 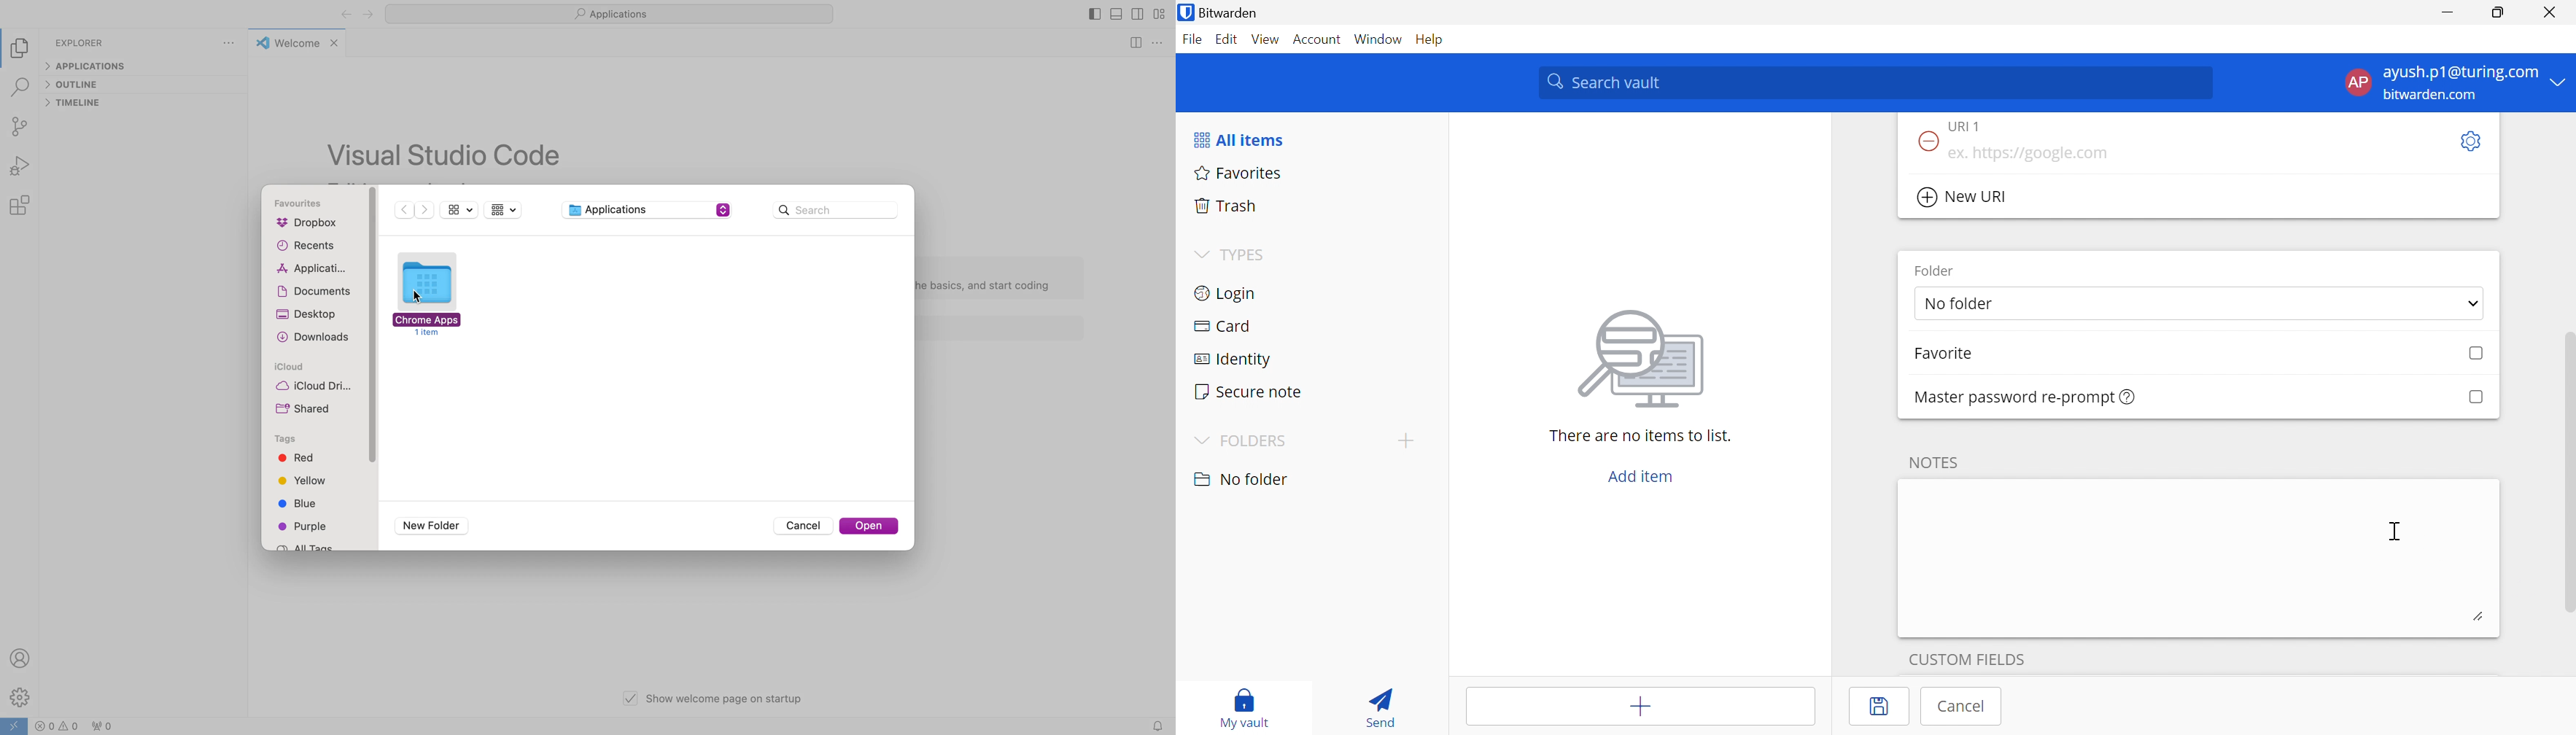 What do you see at coordinates (1256, 441) in the screenshot?
I see `FOLDERS` at bounding box center [1256, 441].